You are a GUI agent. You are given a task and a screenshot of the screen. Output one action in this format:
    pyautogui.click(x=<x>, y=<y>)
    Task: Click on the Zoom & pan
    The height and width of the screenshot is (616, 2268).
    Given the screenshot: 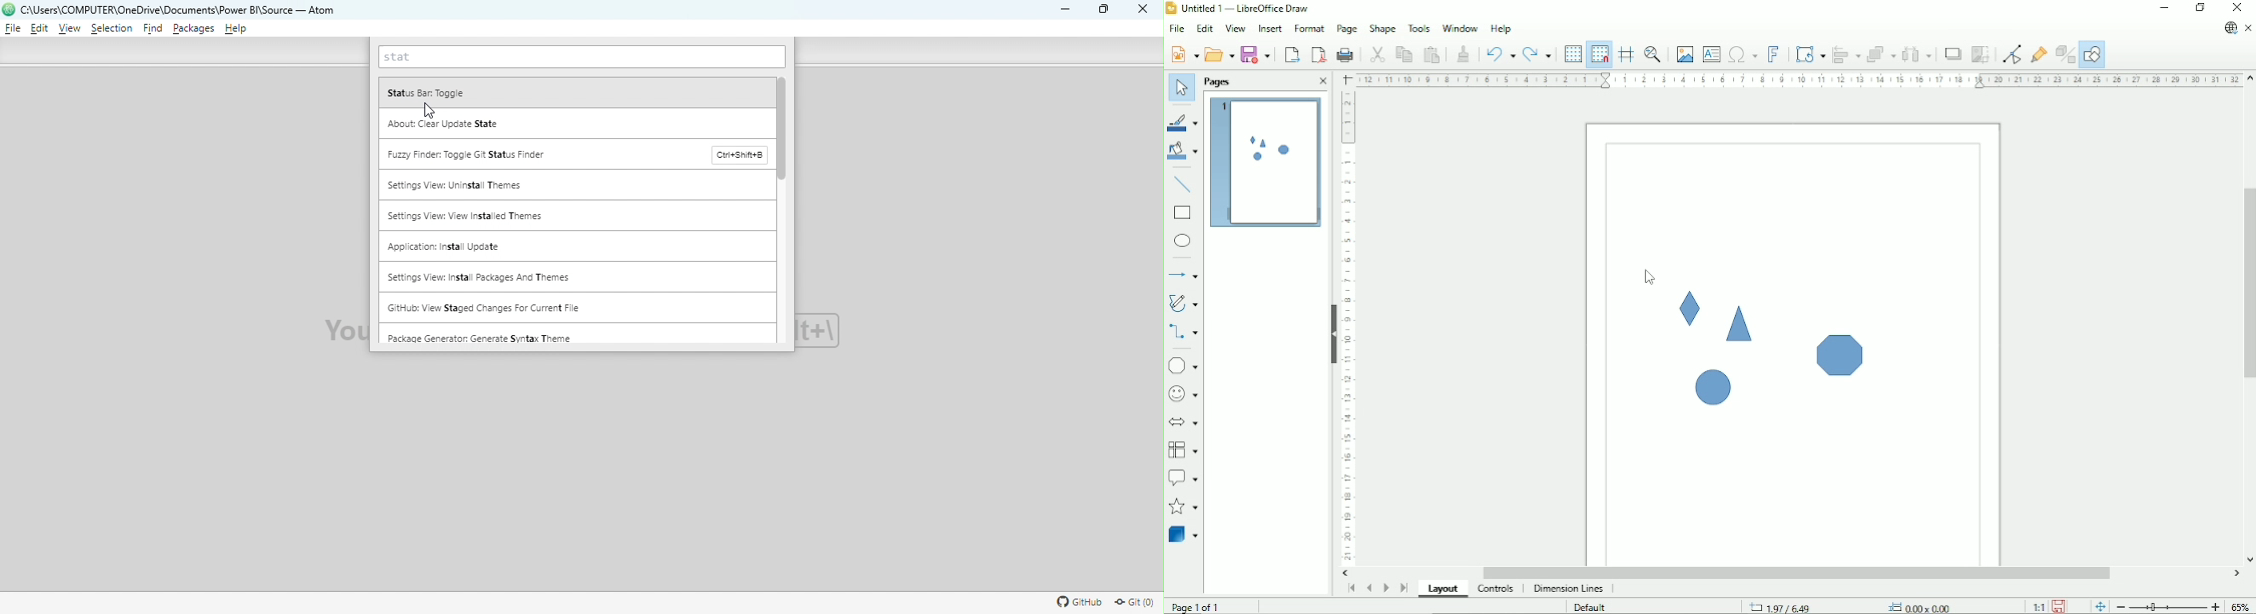 What is the action you would take?
    pyautogui.click(x=1653, y=54)
    